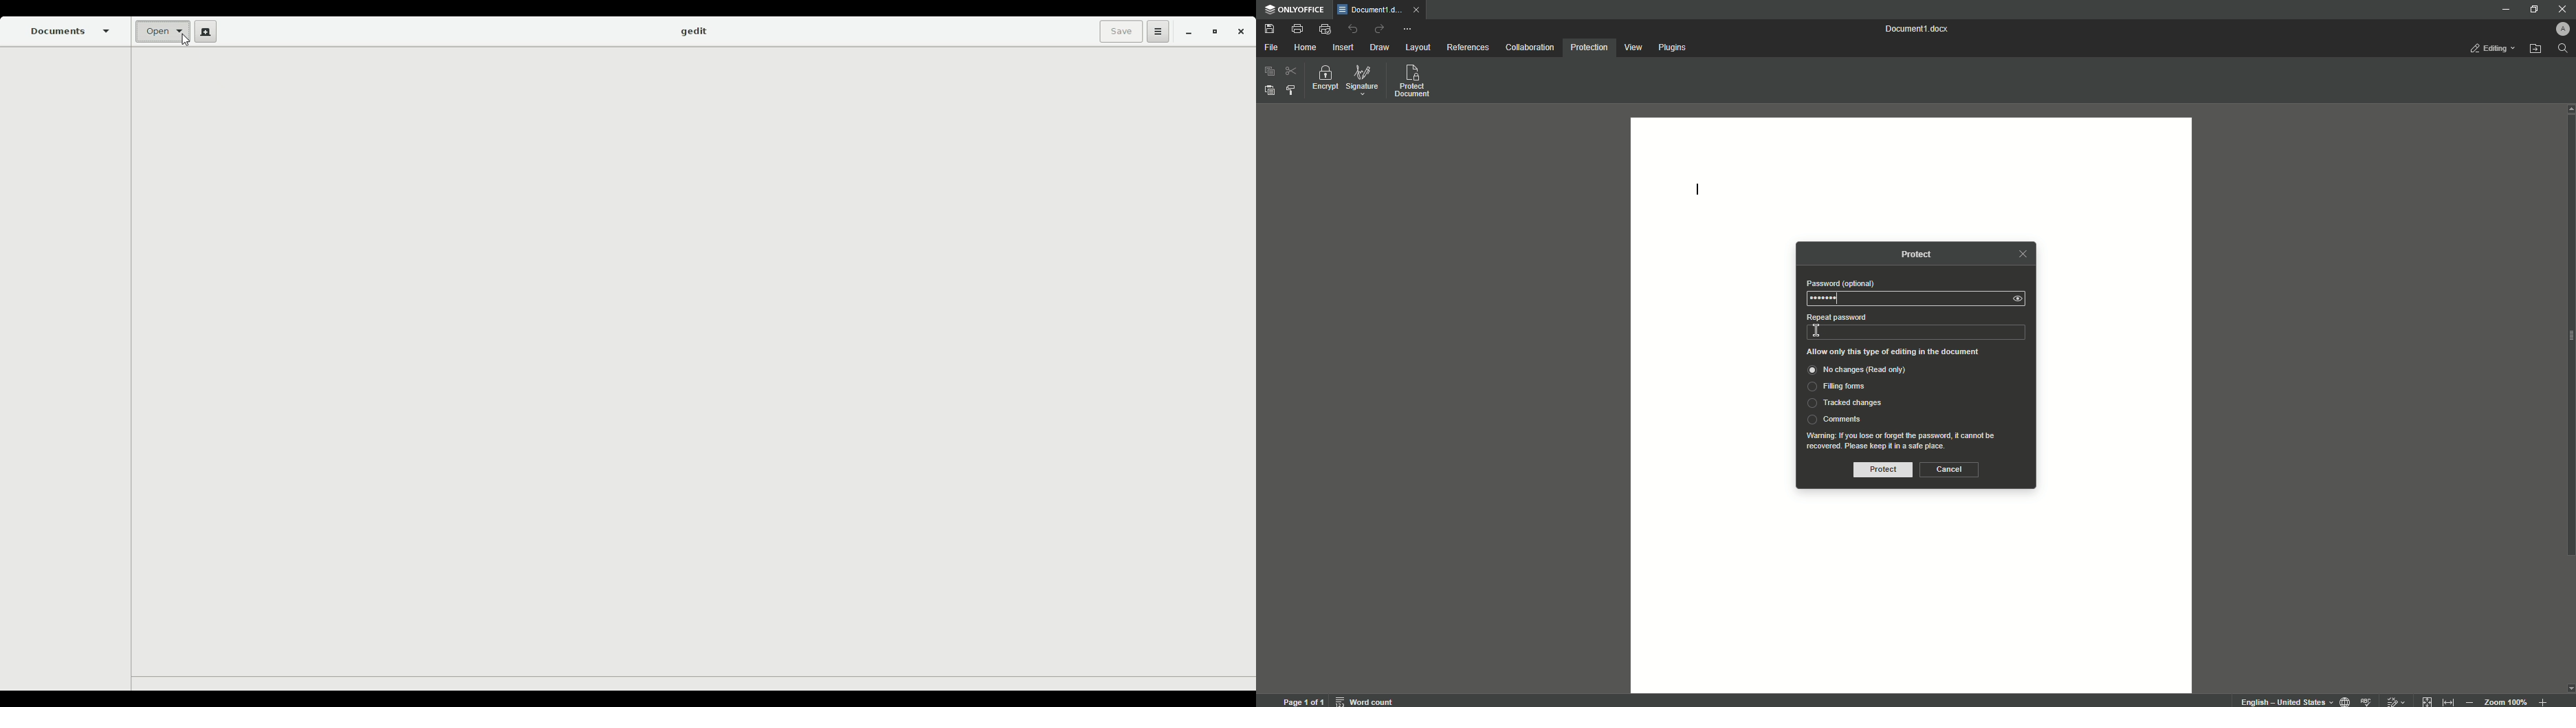 The height and width of the screenshot is (728, 2576). What do you see at coordinates (2022, 254) in the screenshot?
I see `close` at bounding box center [2022, 254].